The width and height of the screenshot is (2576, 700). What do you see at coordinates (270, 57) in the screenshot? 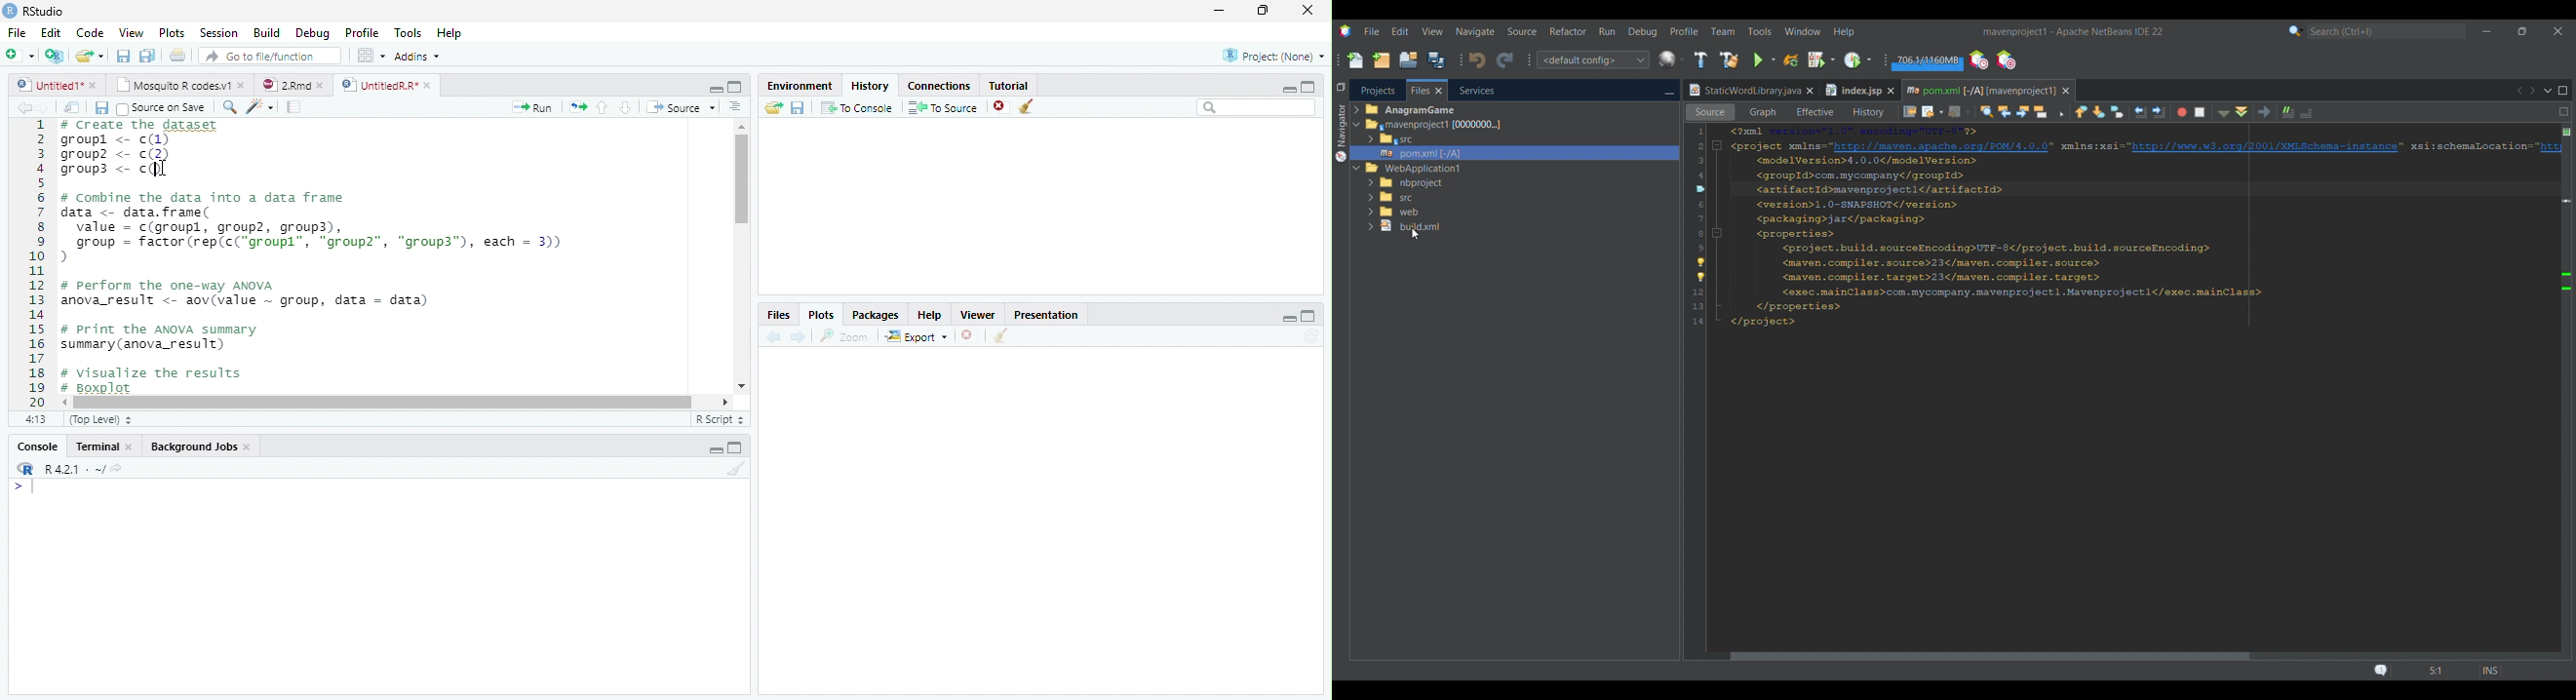
I see `Go to file/function` at bounding box center [270, 57].